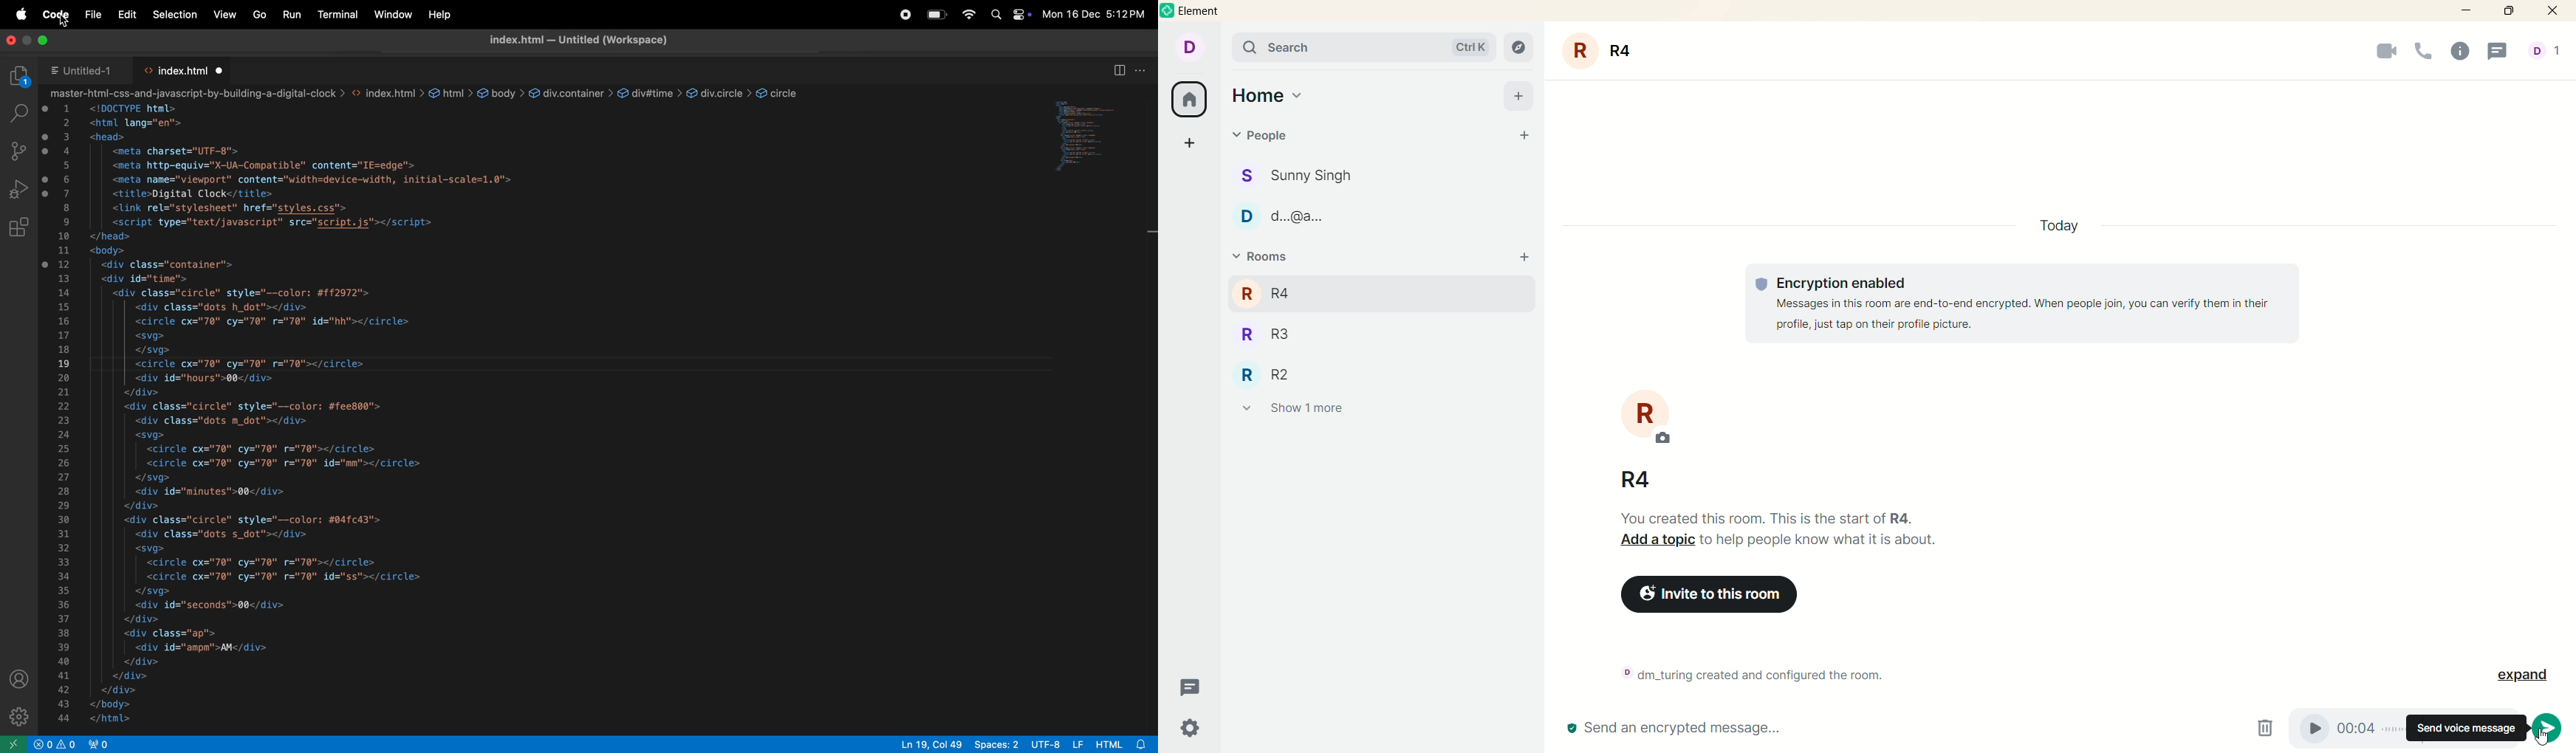 This screenshot has height=756, width=2576. Describe the element at coordinates (90, 15) in the screenshot. I see `file` at that location.